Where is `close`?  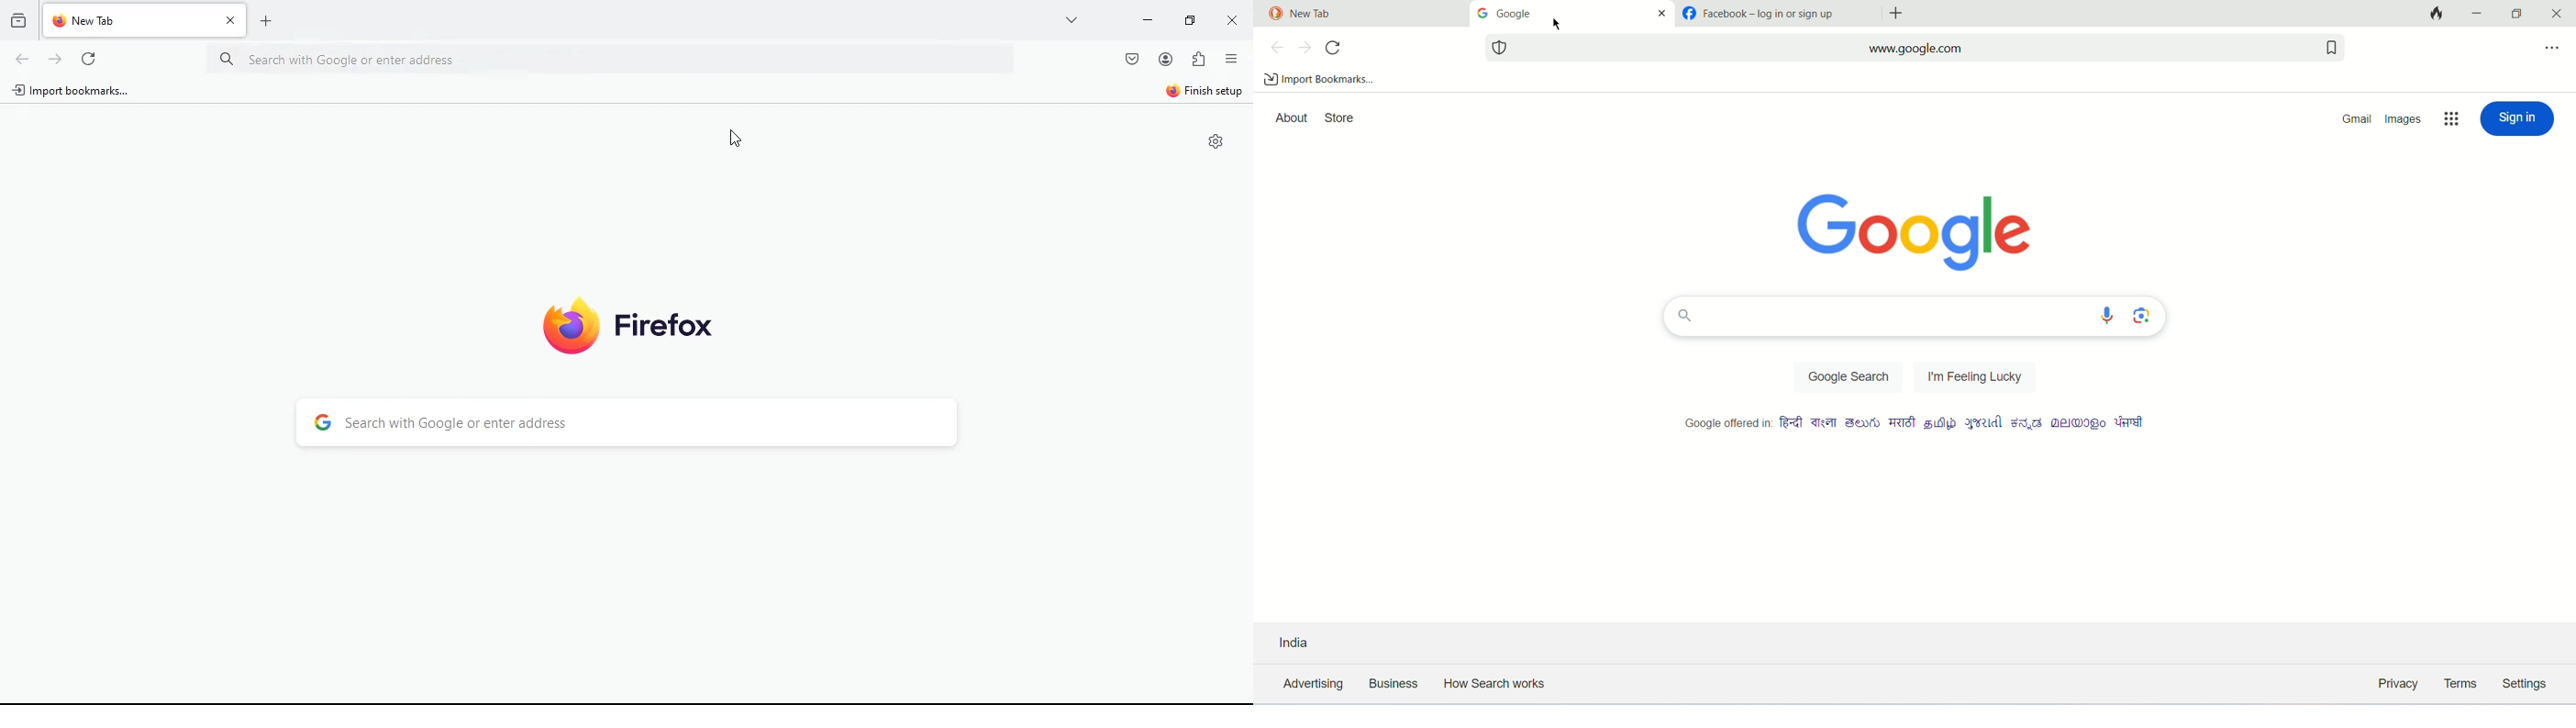
close is located at coordinates (2557, 13).